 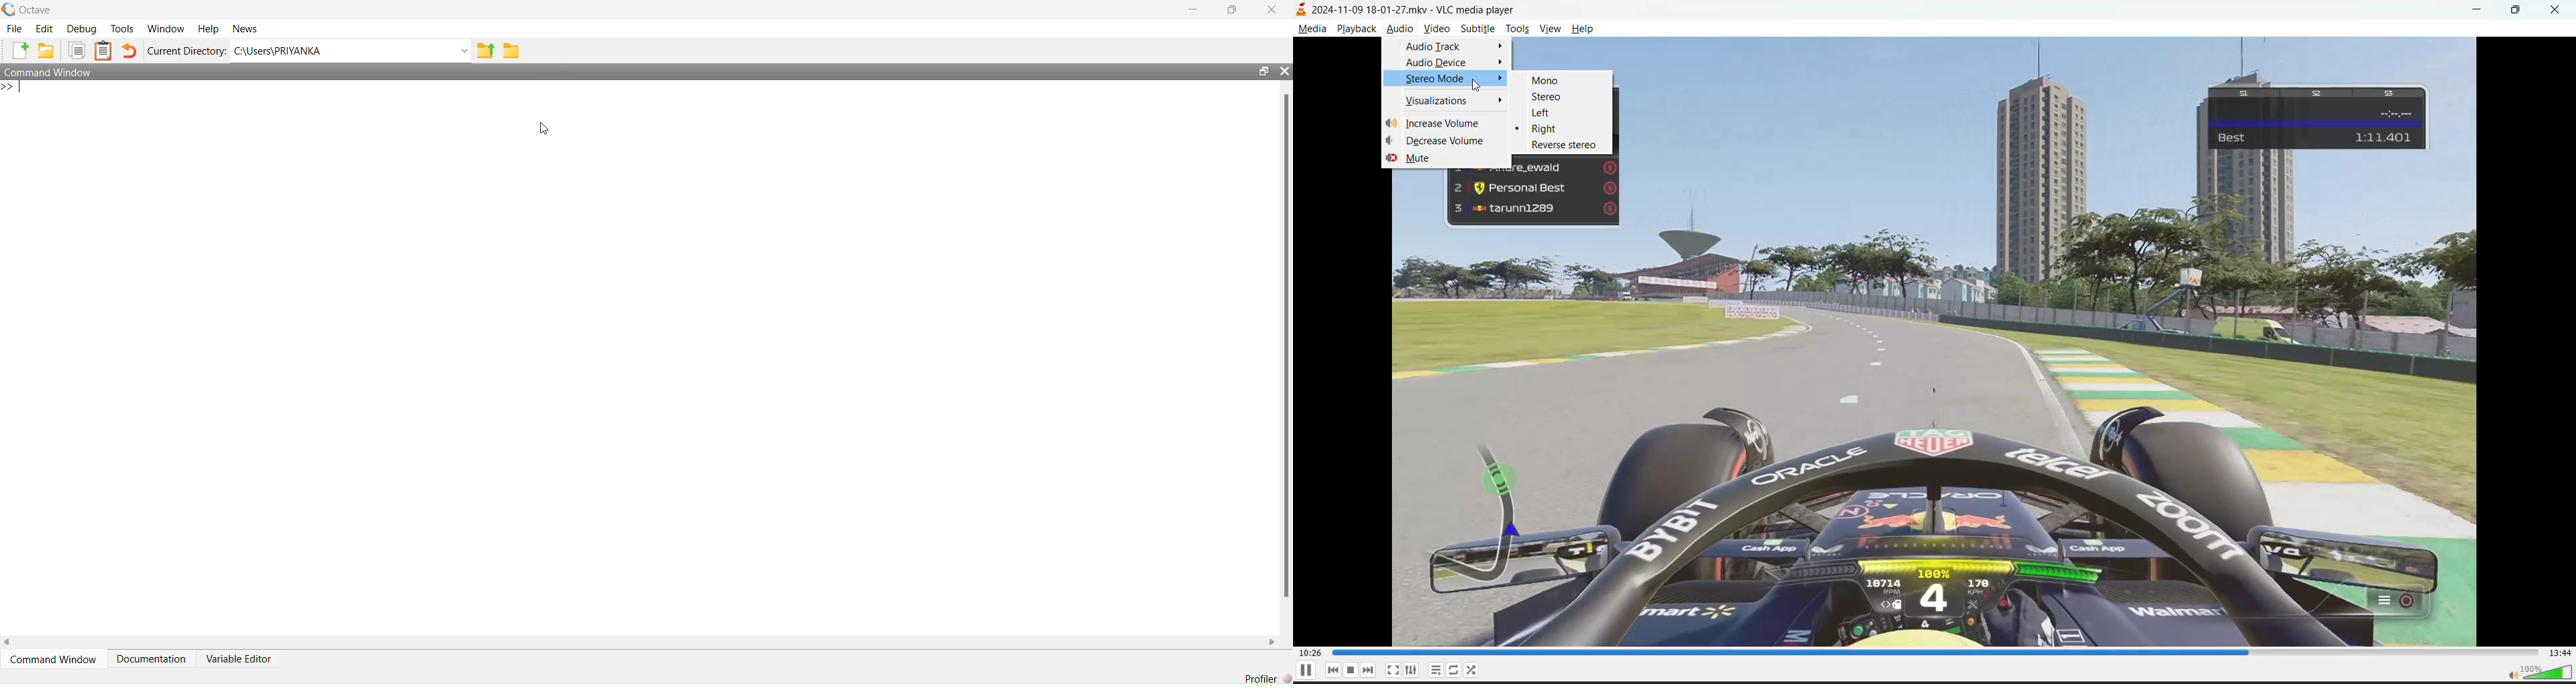 I want to click on reverse stereo, so click(x=1564, y=146).